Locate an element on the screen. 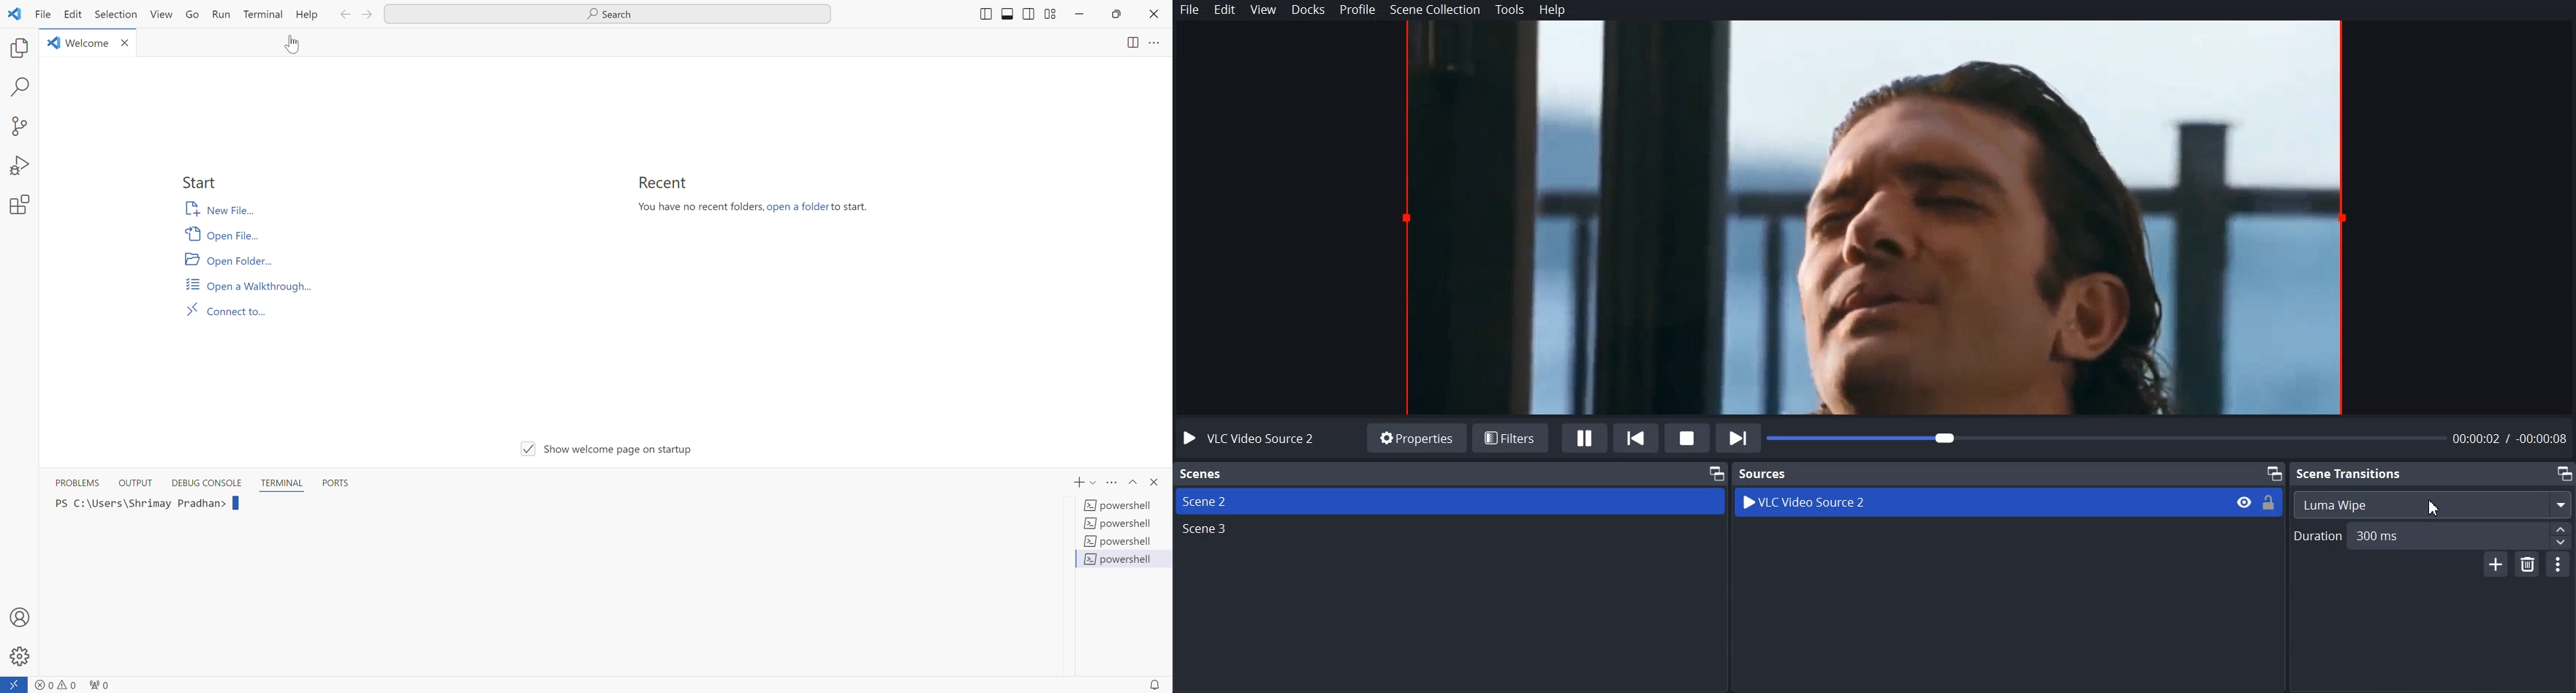 The height and width of the screenshot is (700, 2576). Scene Collection is located at coordinates (1436, 10).